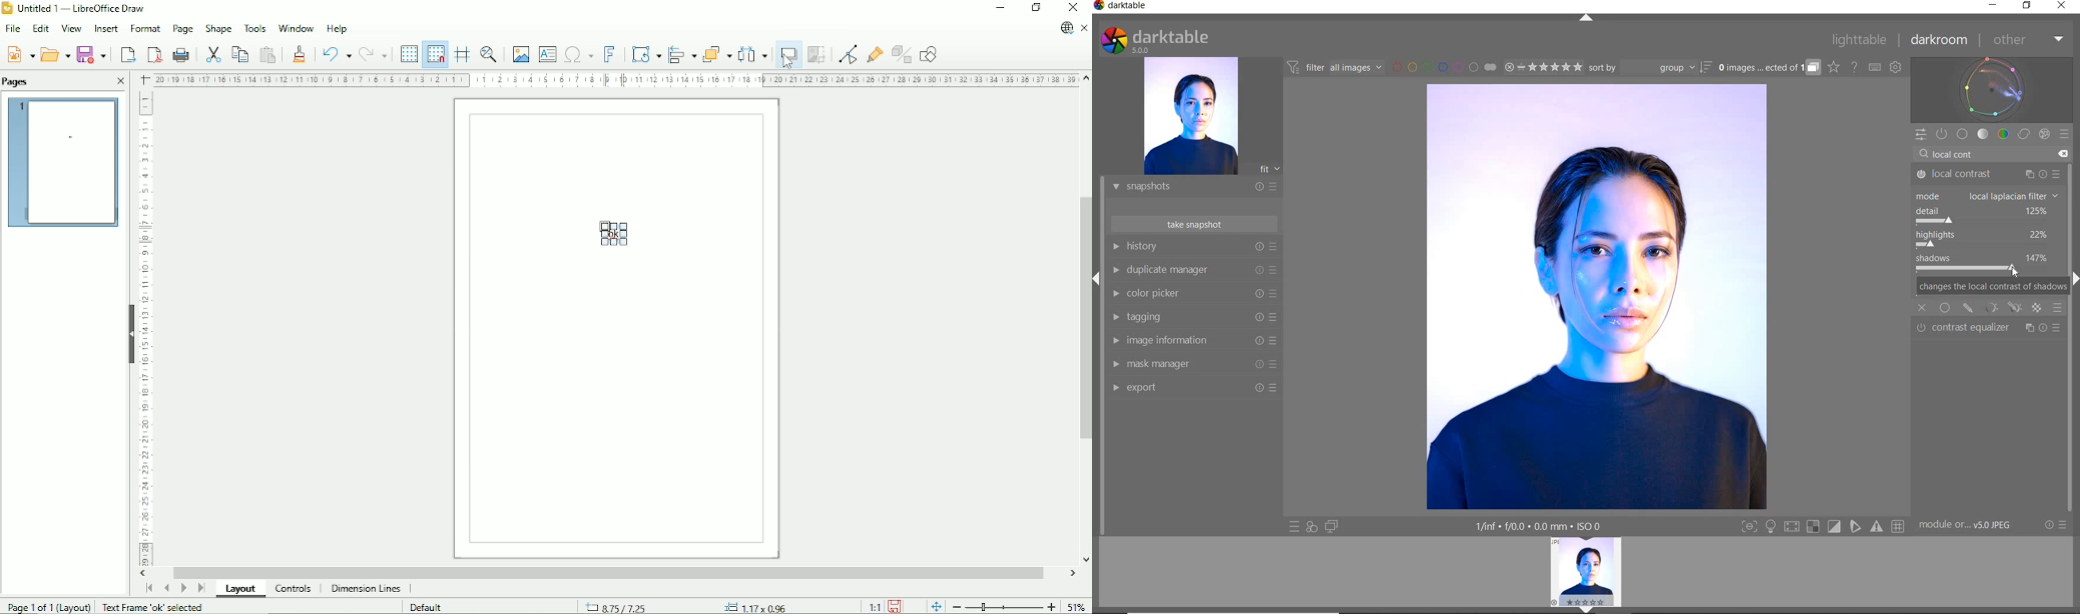 This screenshot has width=2100, height=616. Describe the element at coordinates (1899, 527) in the screenshot. I see `Button` at that location.